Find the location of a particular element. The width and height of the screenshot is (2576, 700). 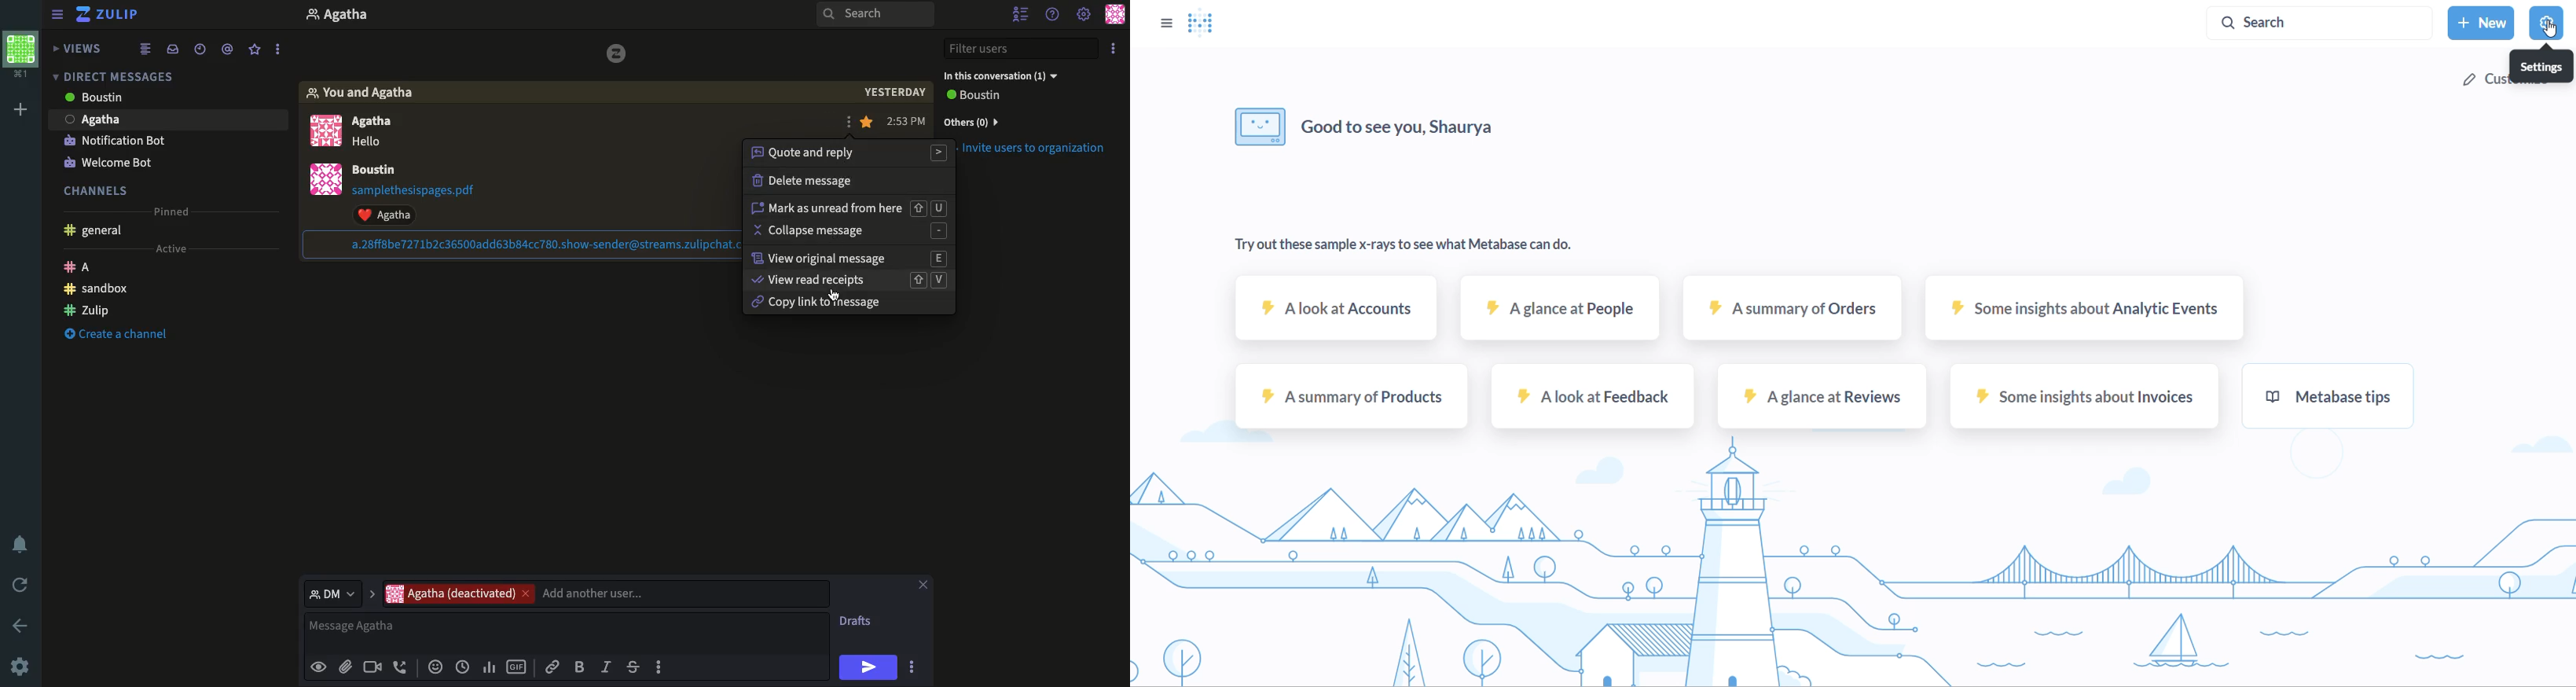

Collapse message is located at coordinates (848, 232).